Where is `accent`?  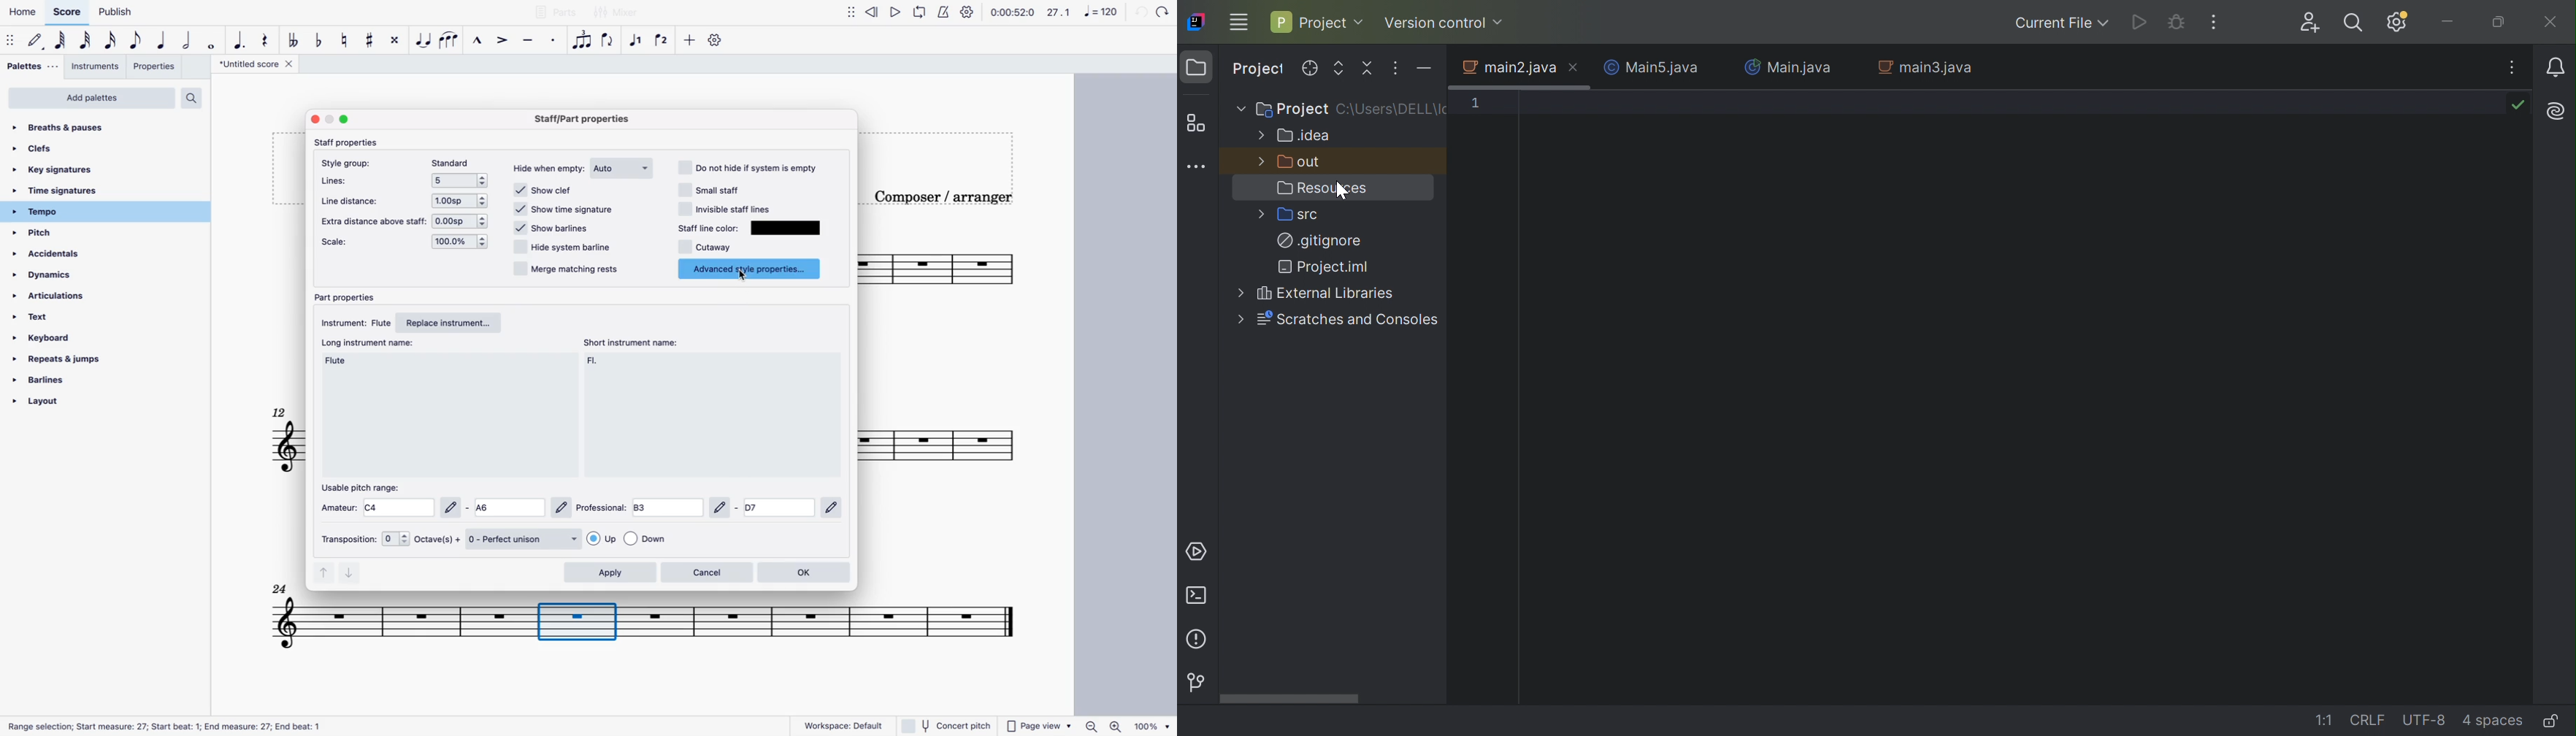 accent is located at coordinates (504, 40).